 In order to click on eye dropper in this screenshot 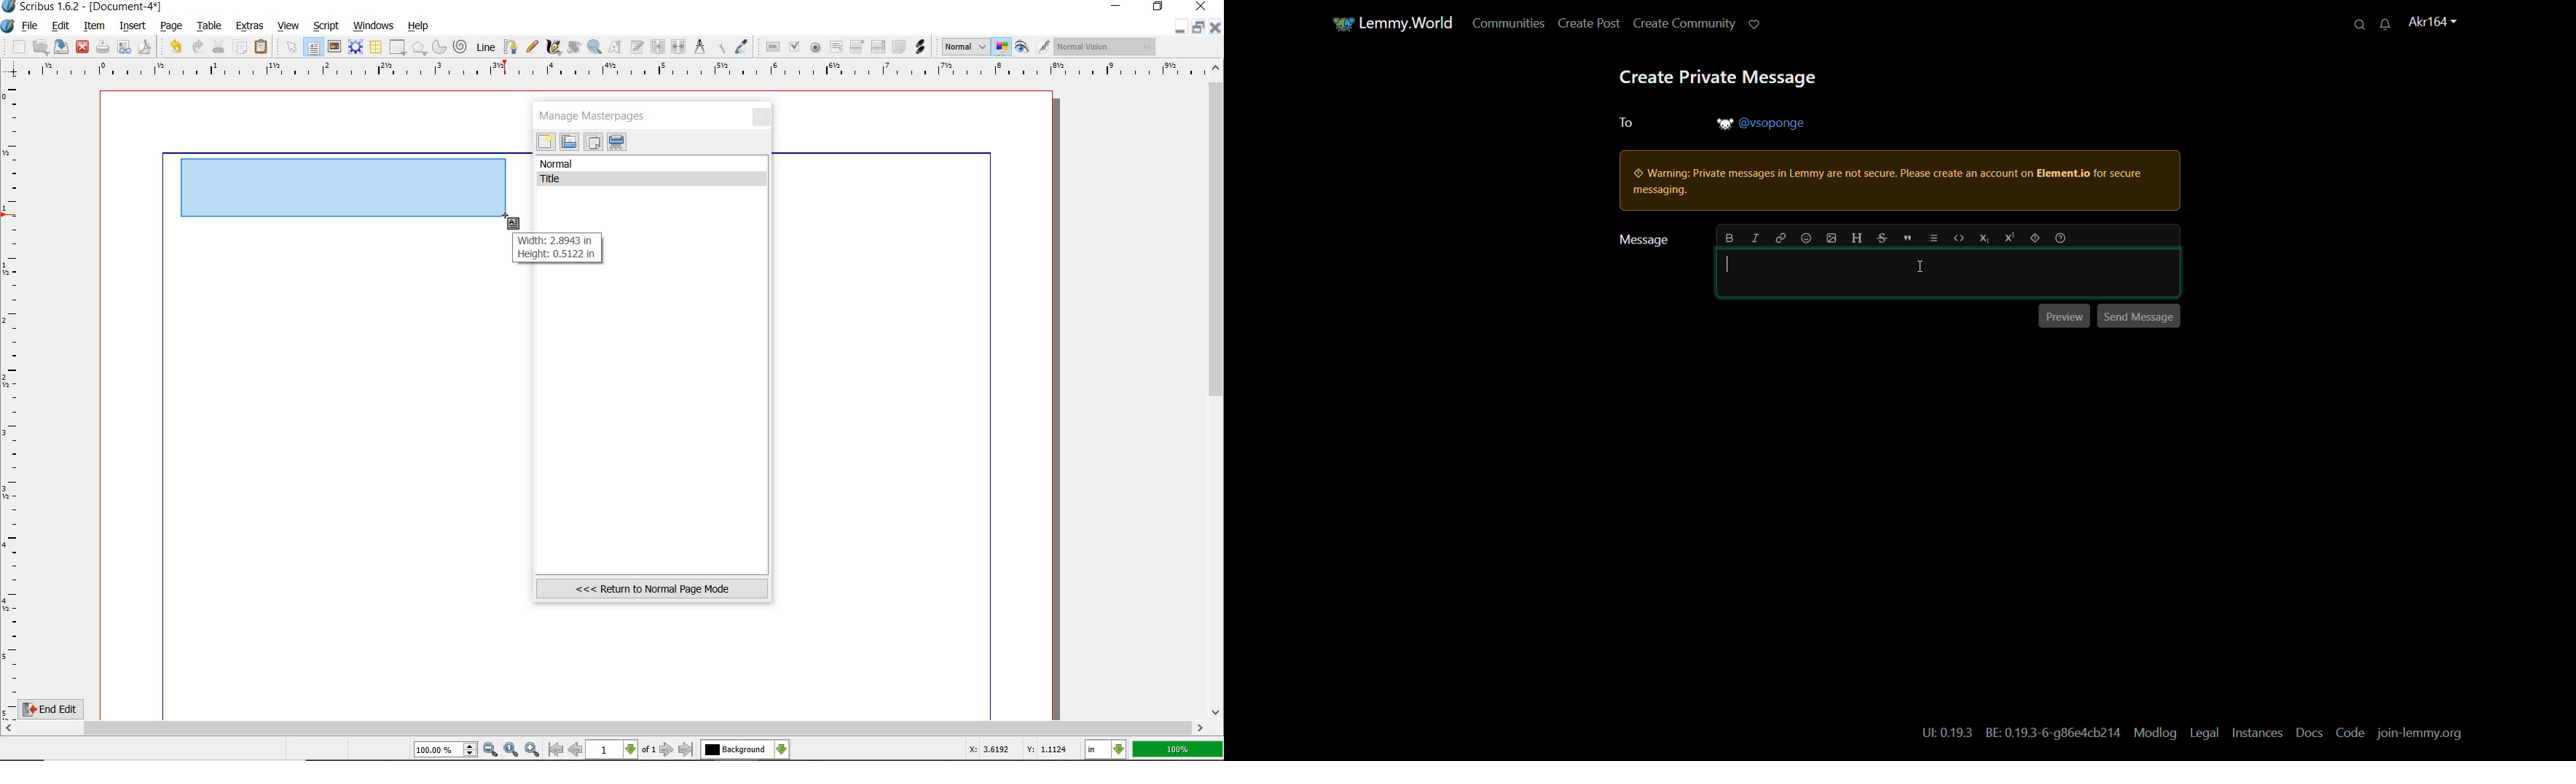, I will do `click(742, 47)`.